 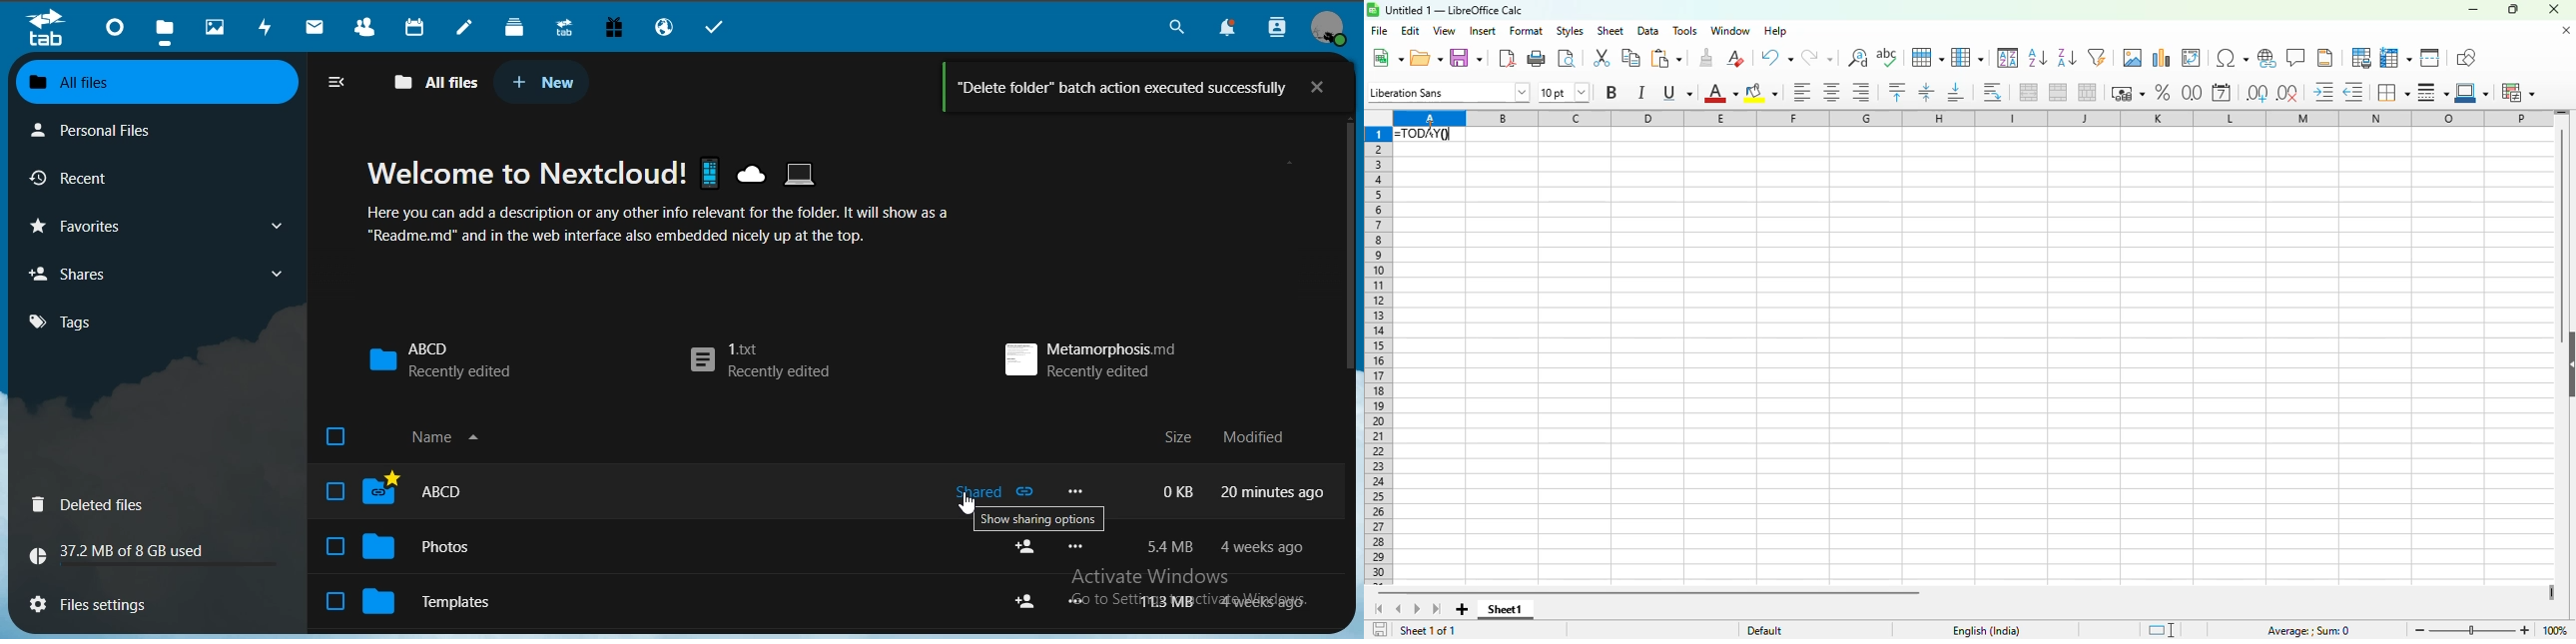 I want to click on sheet, so click(x=1611, y=31).